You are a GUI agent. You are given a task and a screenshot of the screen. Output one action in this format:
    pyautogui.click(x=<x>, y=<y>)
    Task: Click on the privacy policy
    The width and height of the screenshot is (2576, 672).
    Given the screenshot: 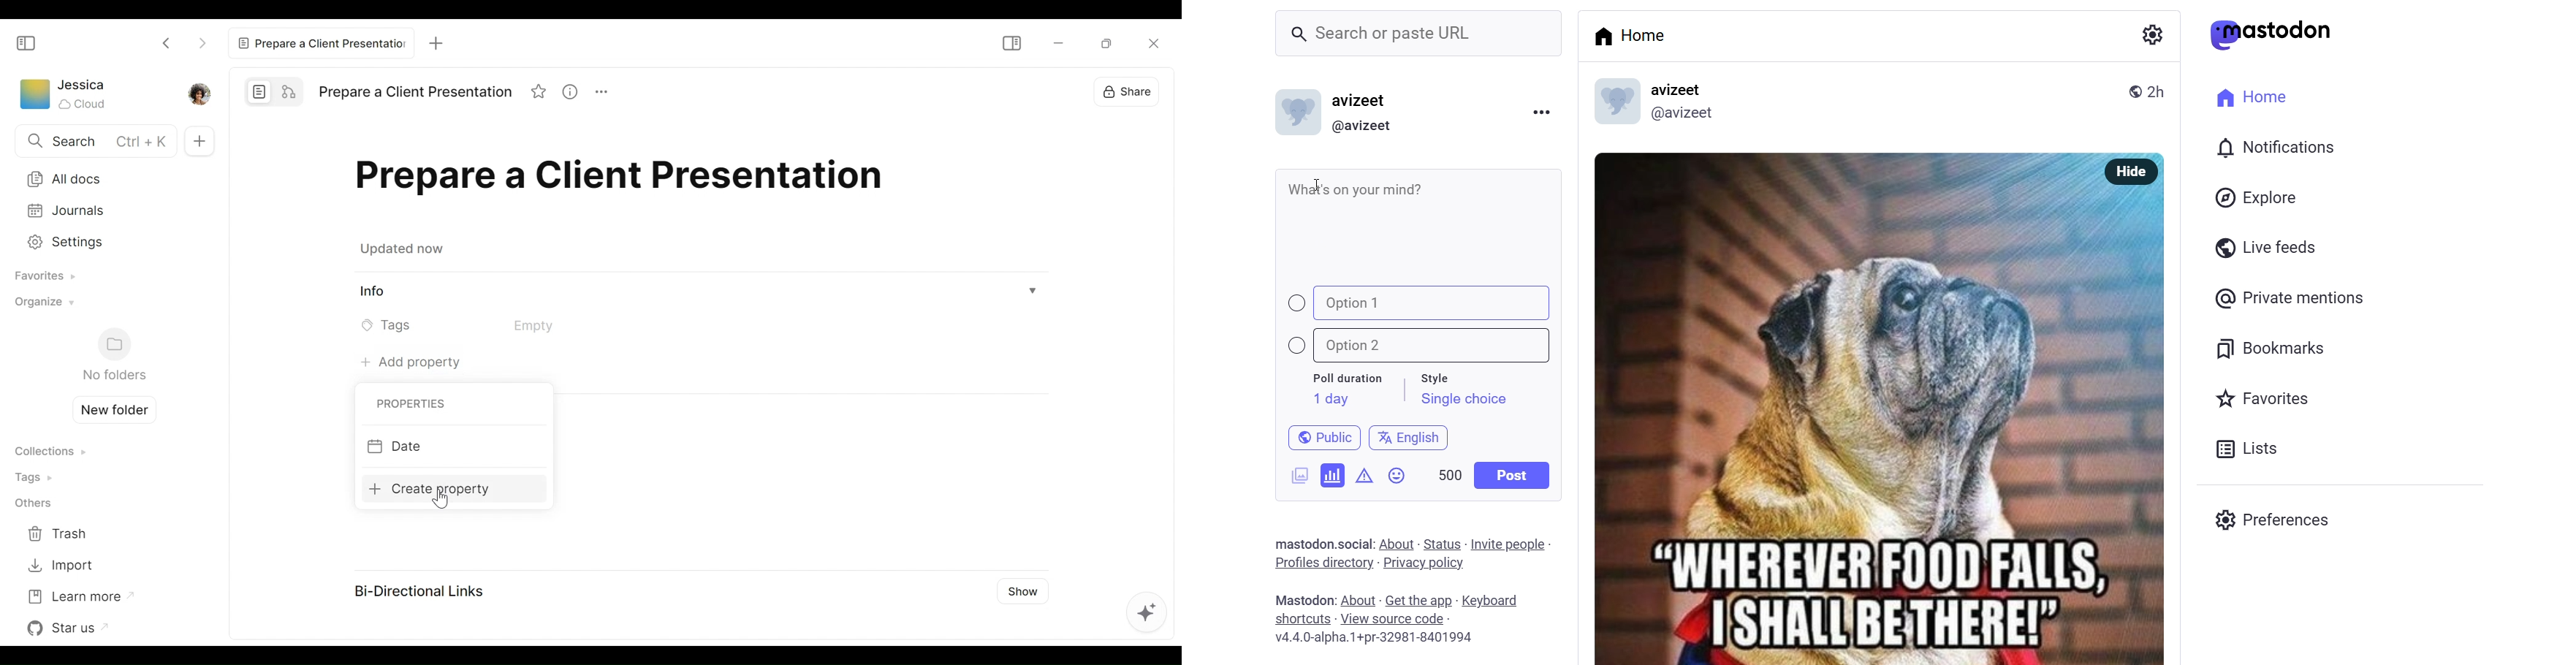 What is the action you would take?
    pyautogui.click(x=1424, y=564)
    